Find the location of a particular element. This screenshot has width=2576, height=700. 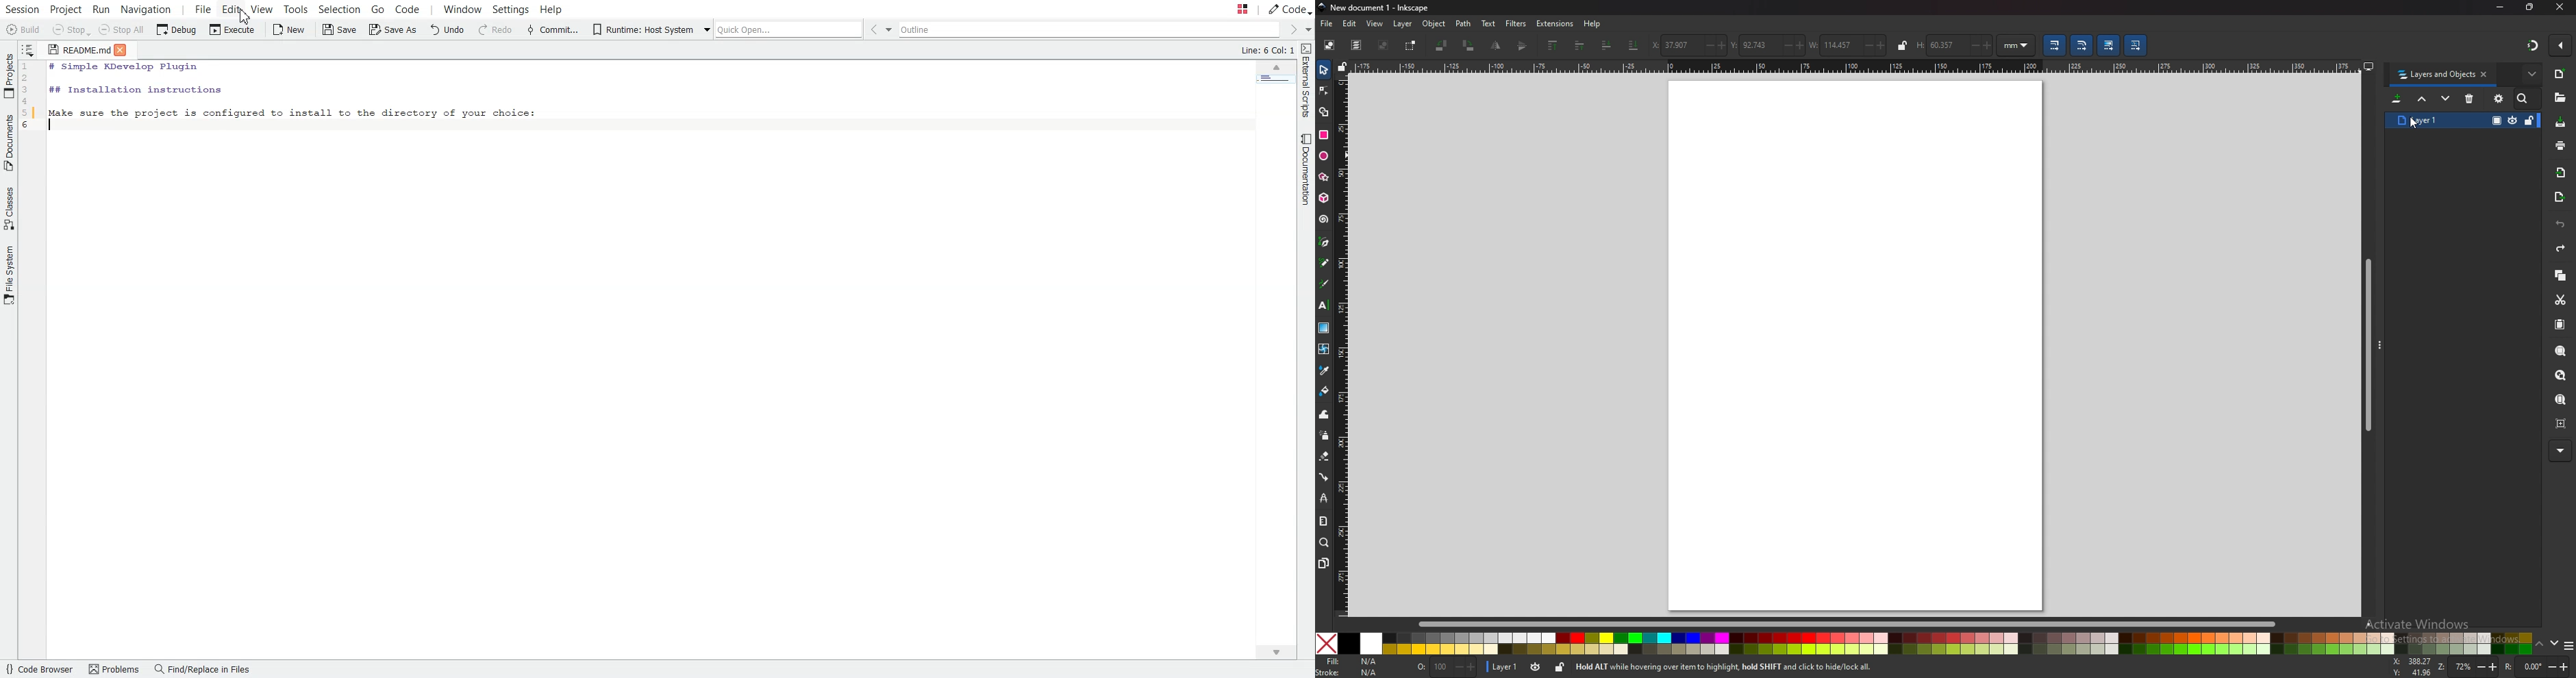

toggle layer visibility is located at coordinates (2514, 120).